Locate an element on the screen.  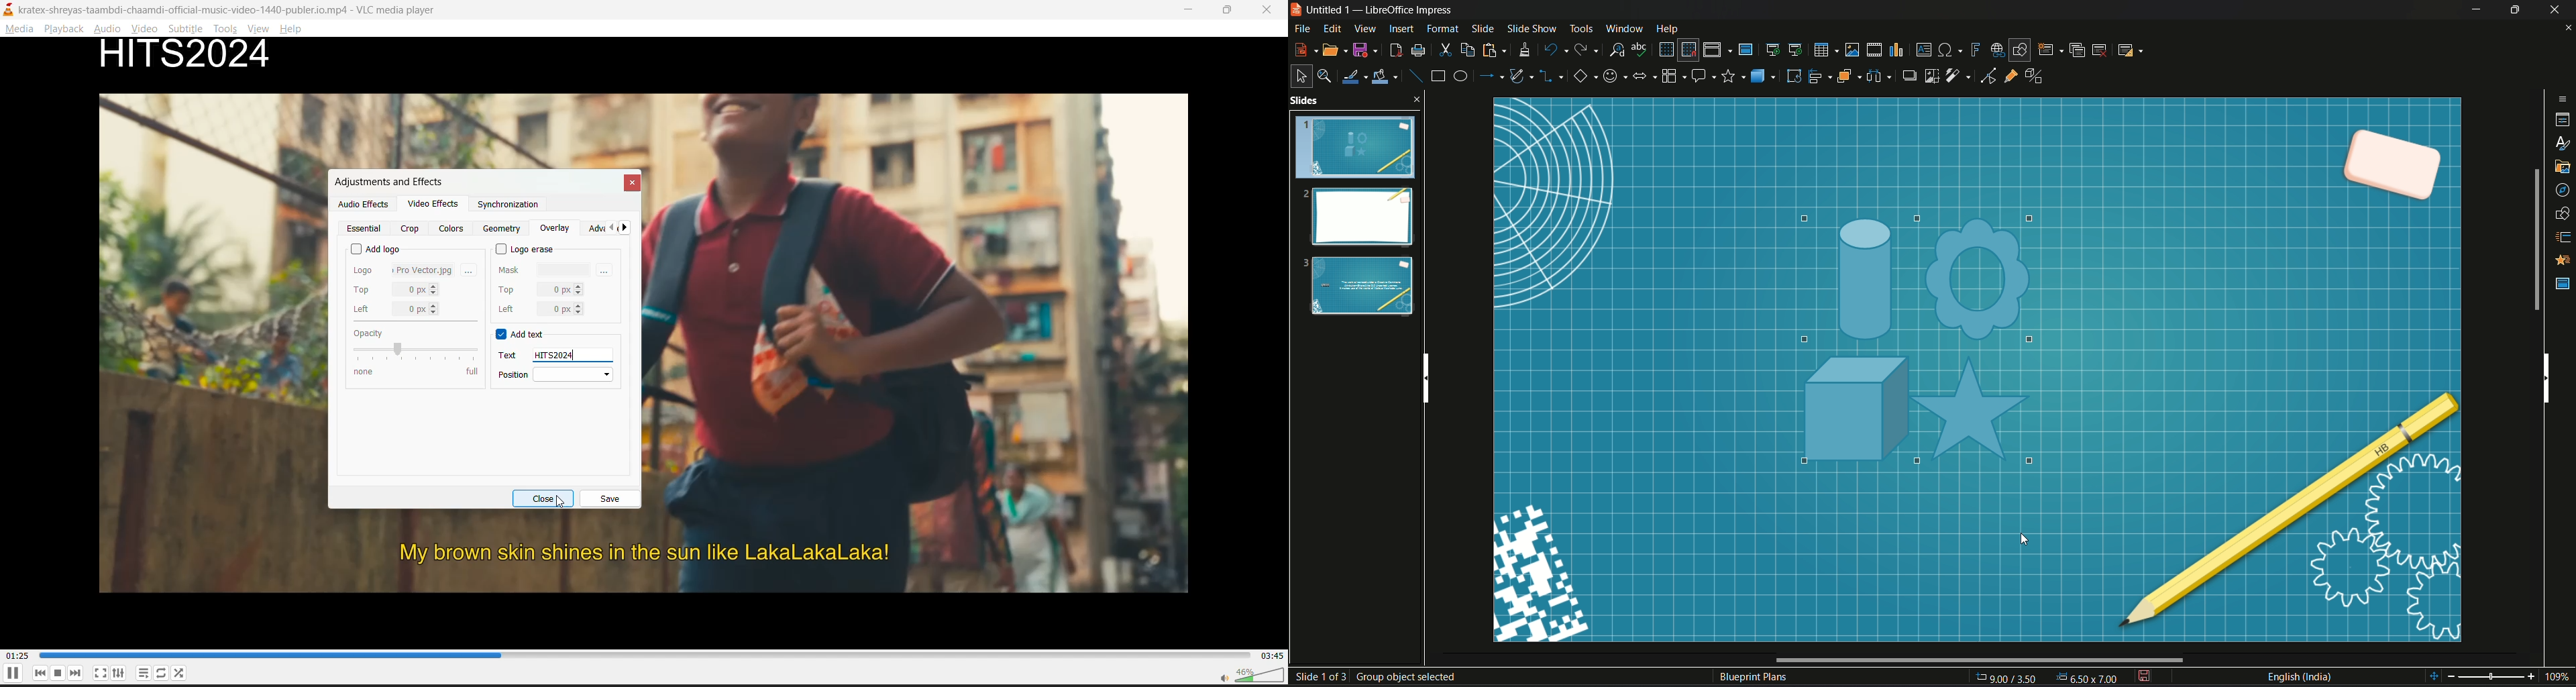
shapes is located at coordinates (2563, 214).